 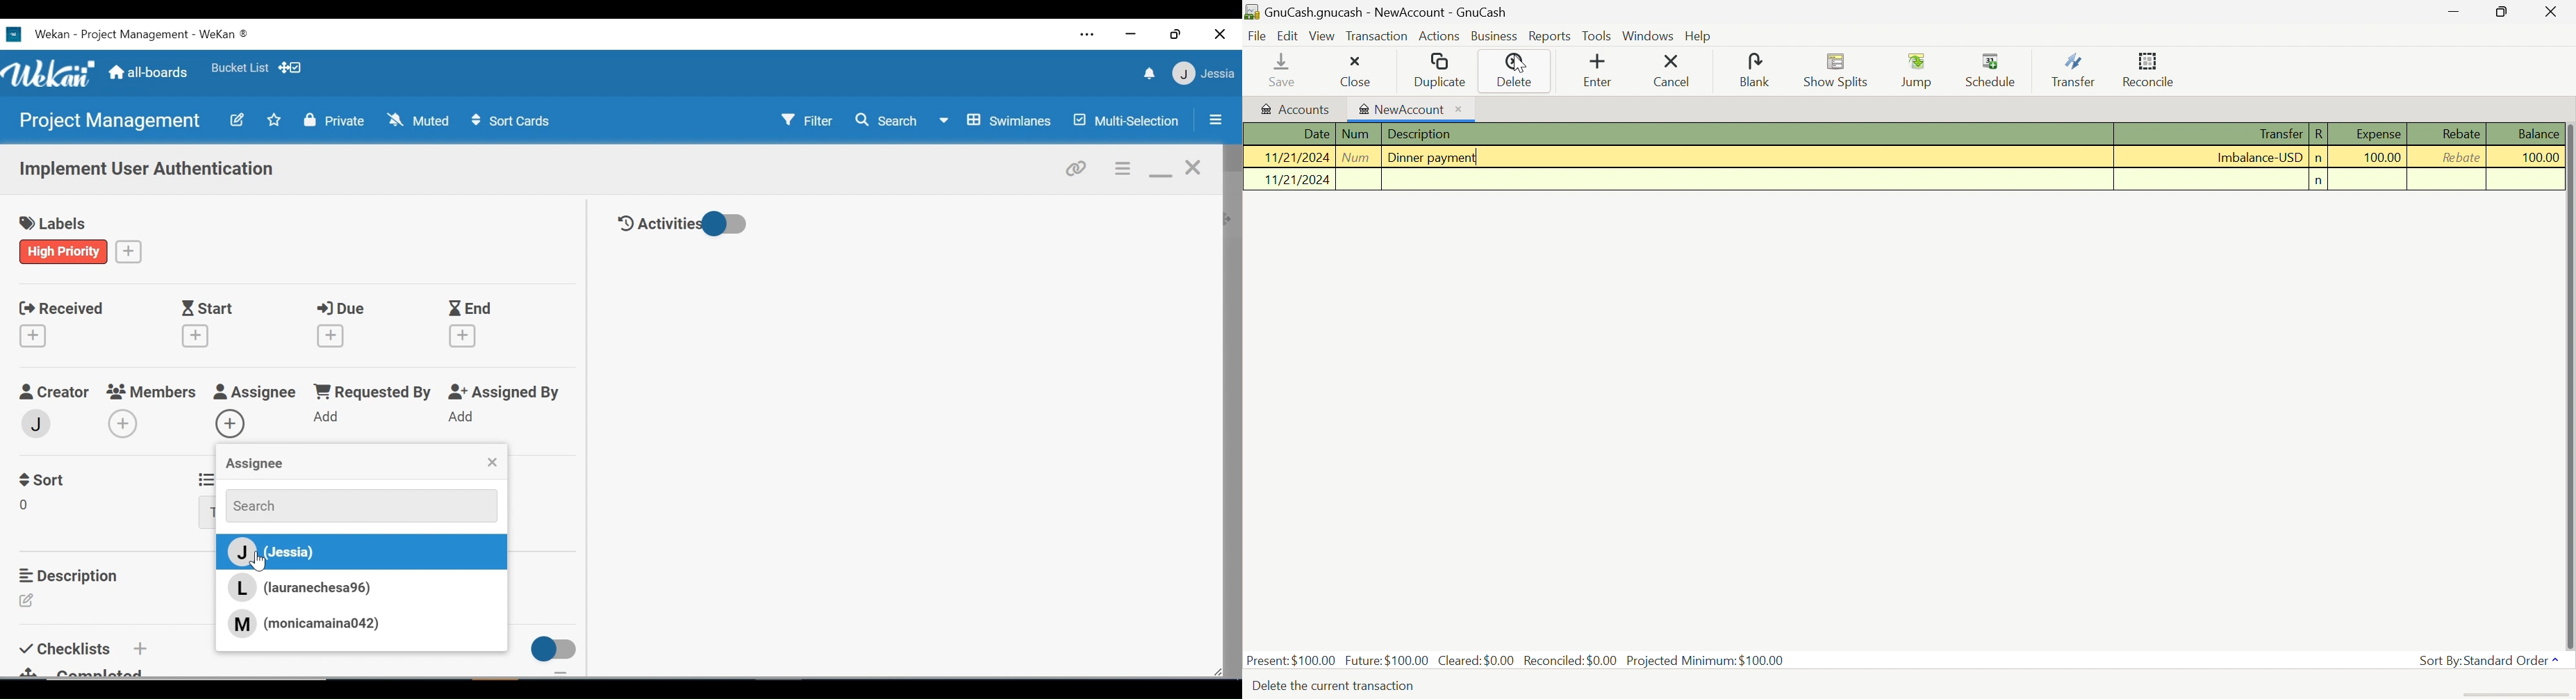 I want to click on Present: $100.00, so click(x=1291, y=661).